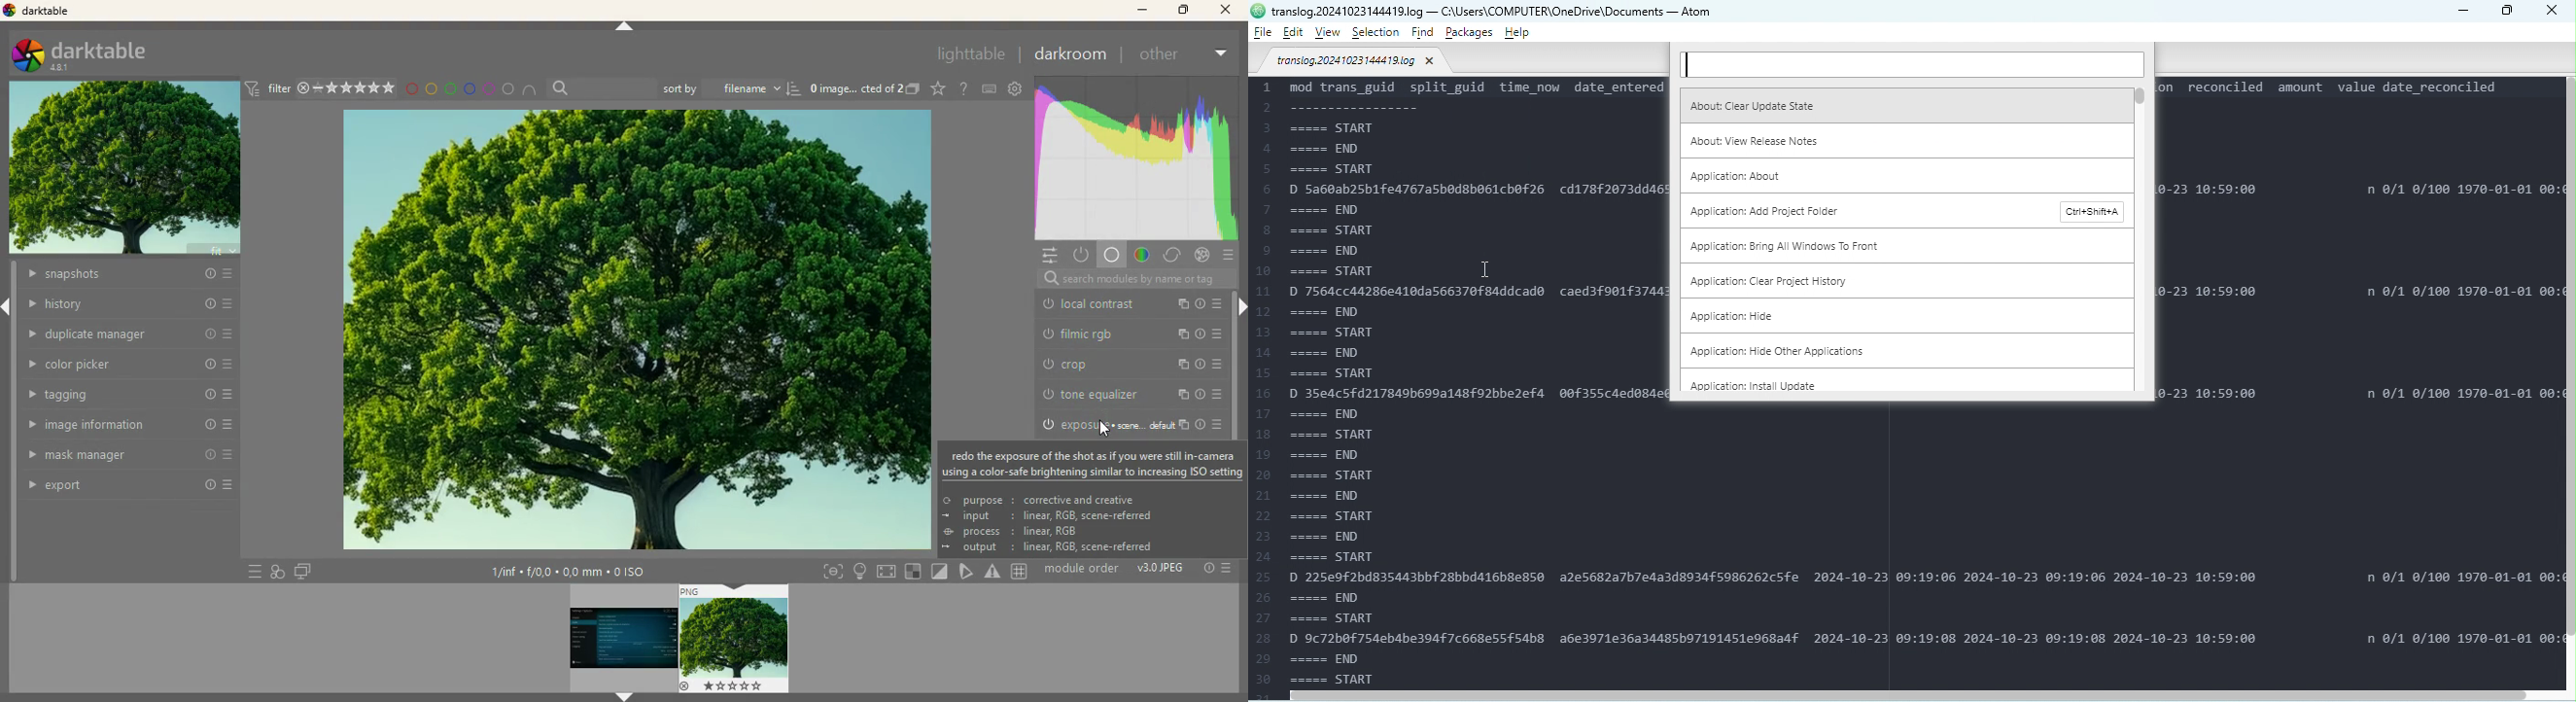  What do you see at coordinates (125, 272) in the screenshot?
I see `` at bounding box center [125, 272].